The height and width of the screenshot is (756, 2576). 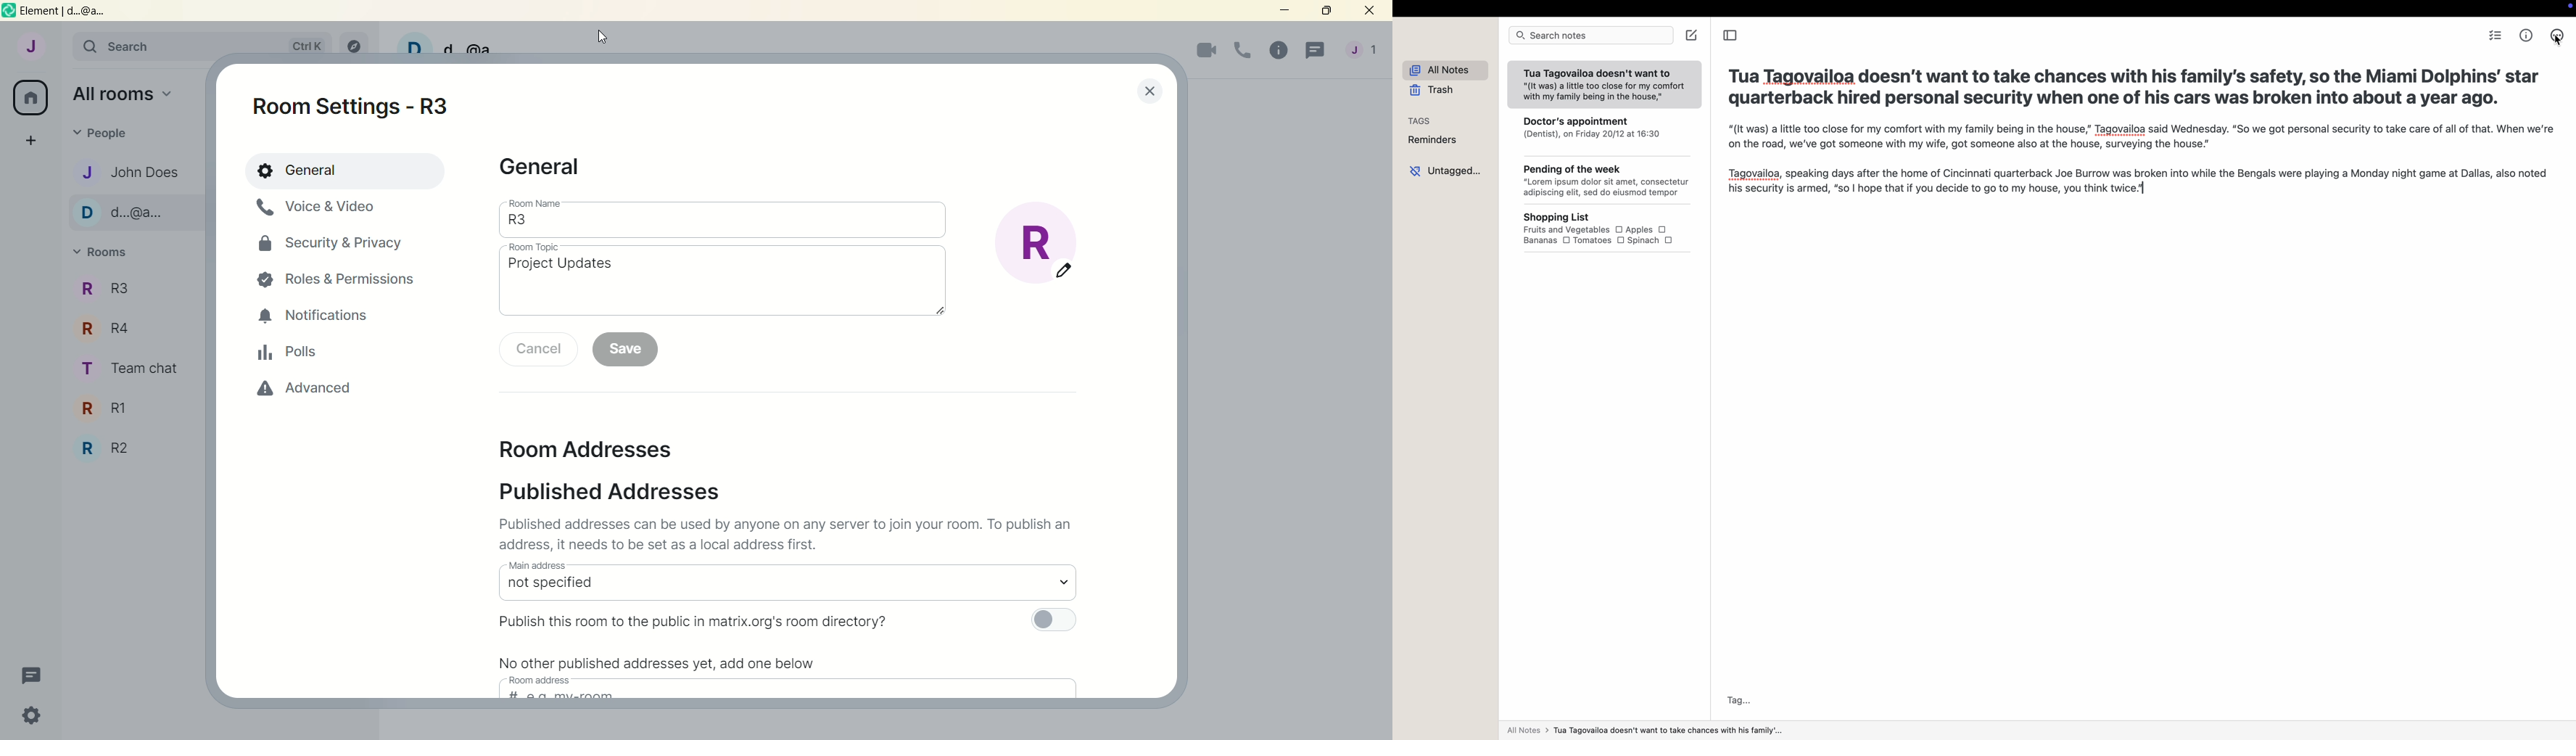 What do you see at coordinates (2137, 138) in the screenshot?
I see `"(It was) a little too close for my comfort with my family being in the house,” Tagovailoa said Wednesday. “So we got personal security to take care of all of that. When we're
on the road, we've got someone with my wife, got someone also at the house, surveying the house.”` at bounding box center [2137, 138].